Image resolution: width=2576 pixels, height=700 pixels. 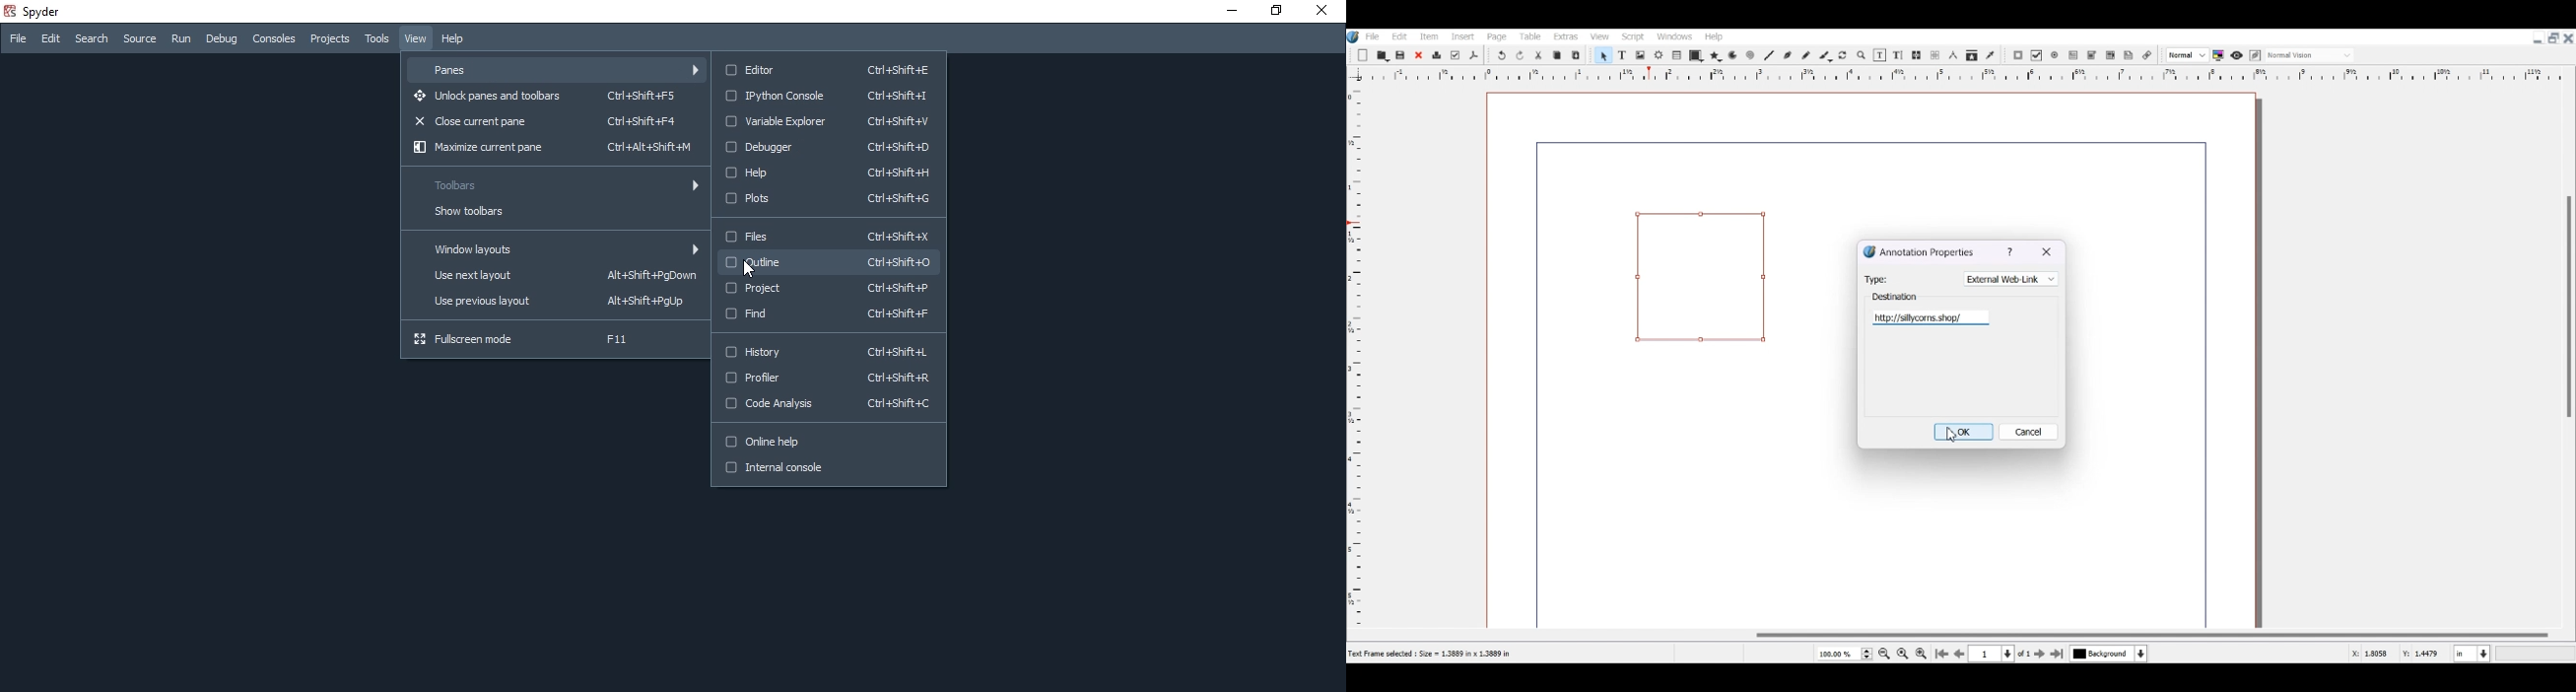 I want to click on Table, so click(x=1678, y=56).